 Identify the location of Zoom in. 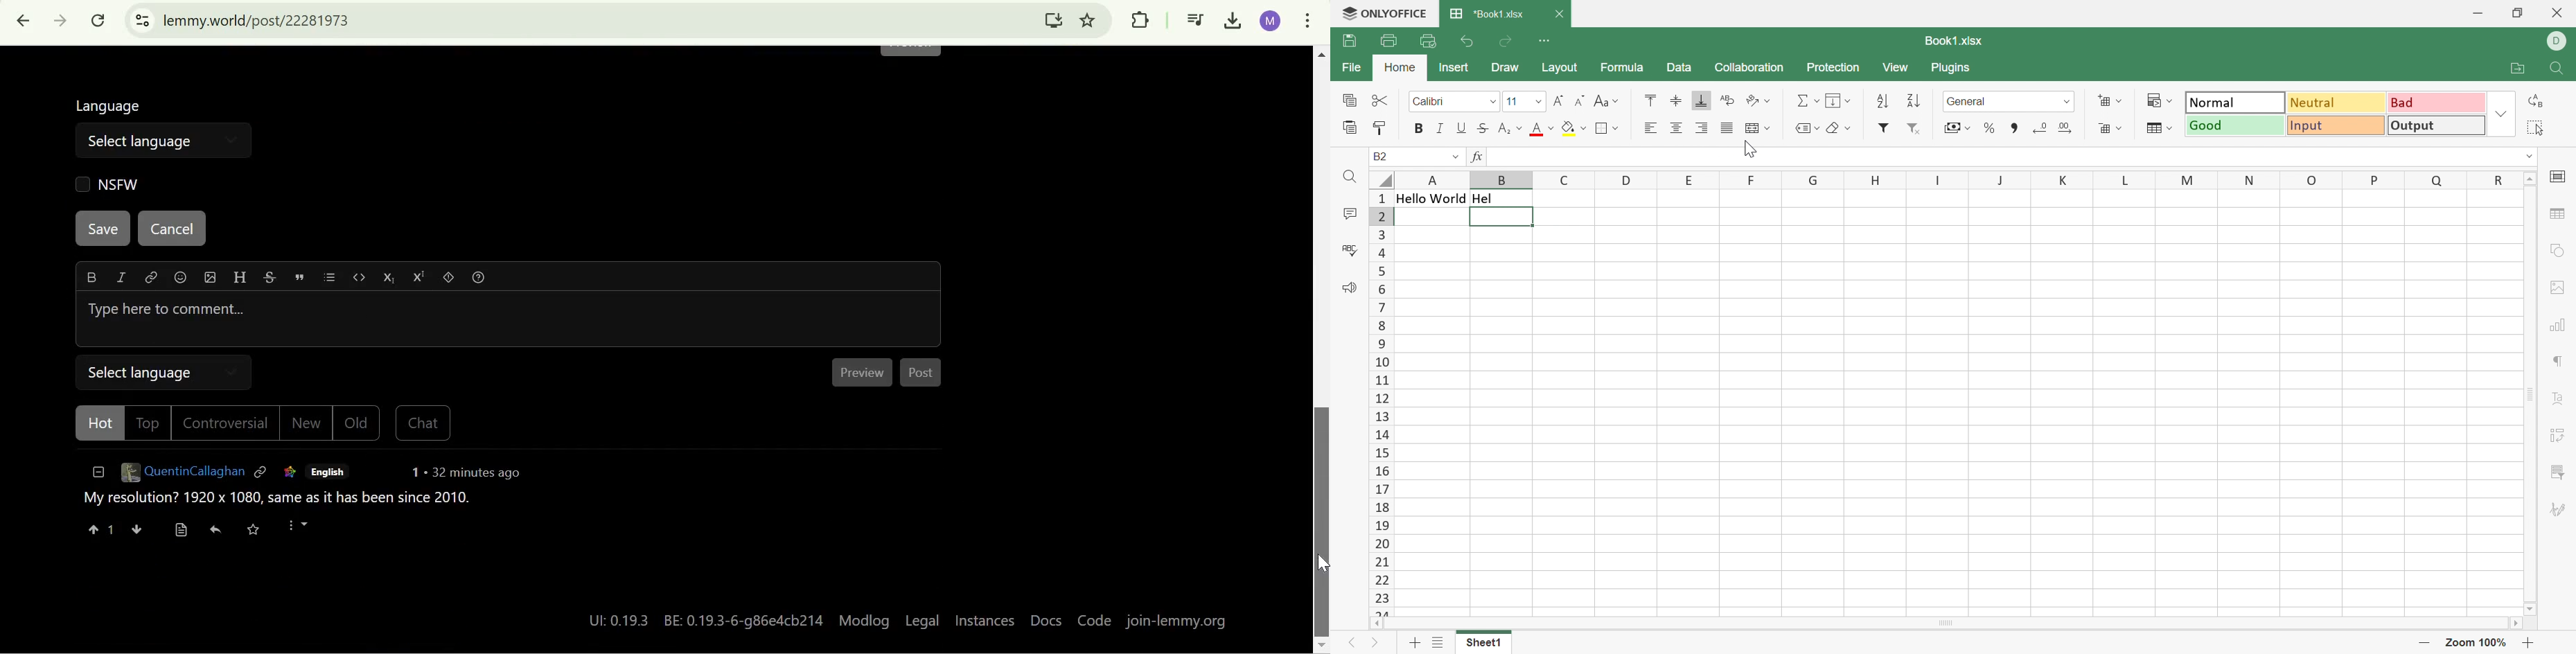
(2528, 644).